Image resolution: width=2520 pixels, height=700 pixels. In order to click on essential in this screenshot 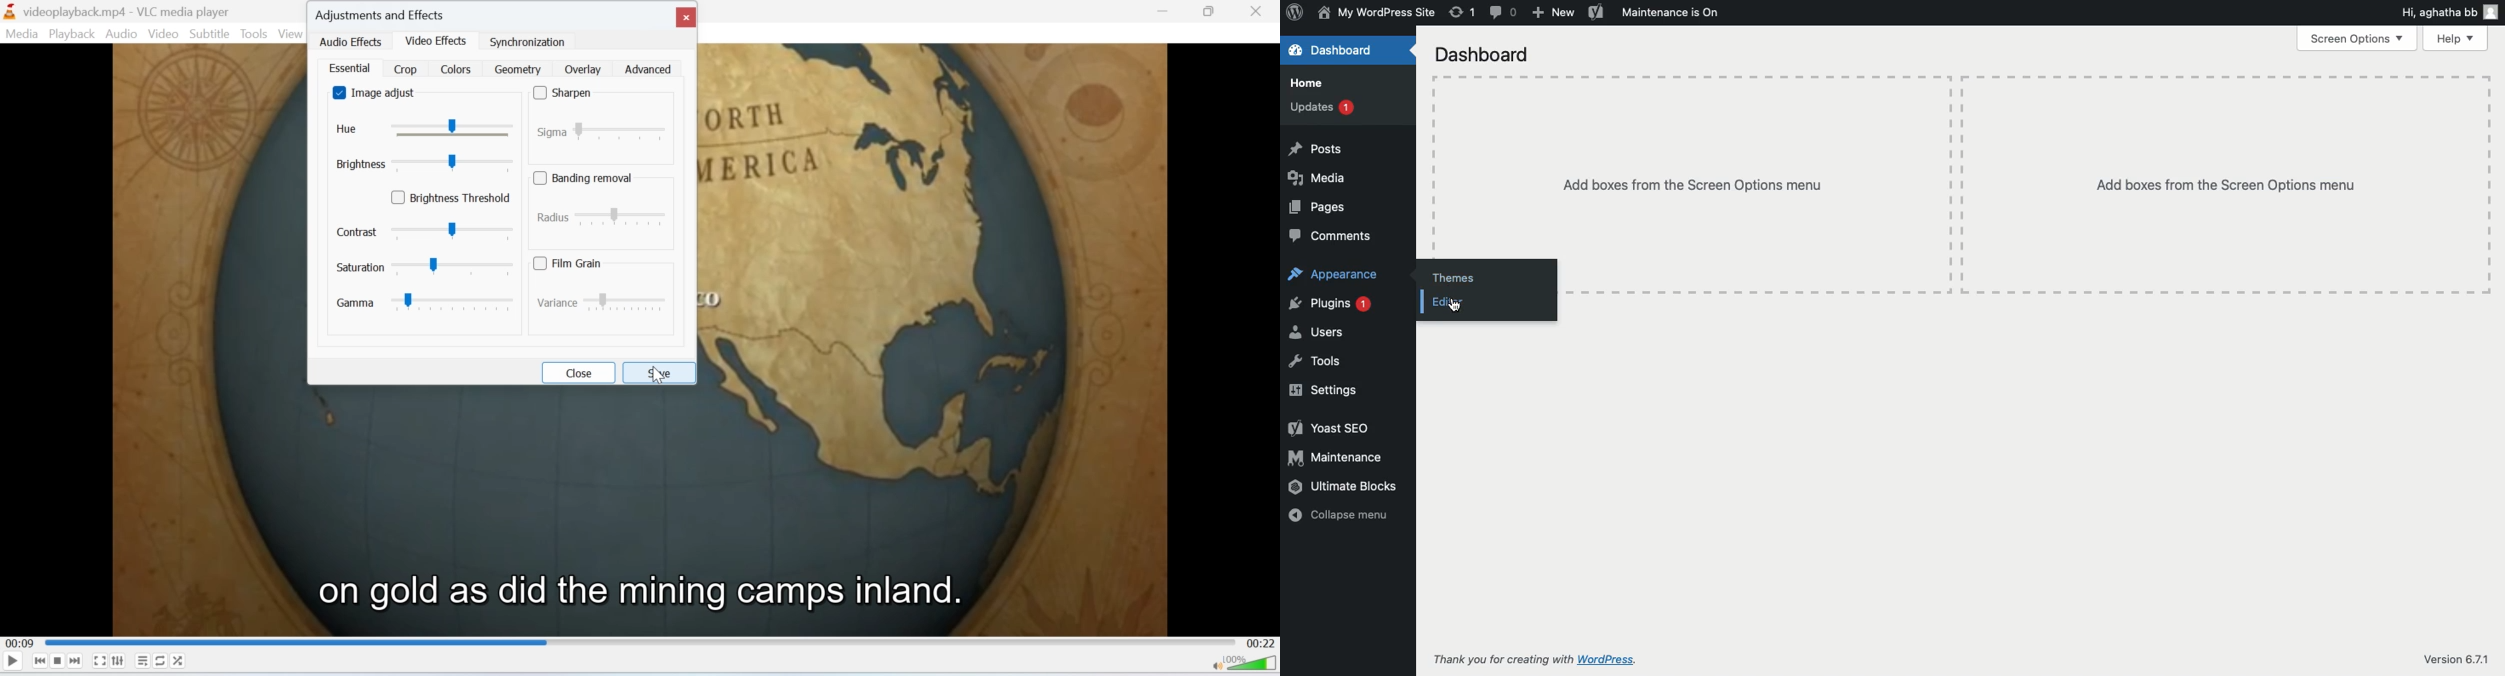, I will do `click(349, 68)`.